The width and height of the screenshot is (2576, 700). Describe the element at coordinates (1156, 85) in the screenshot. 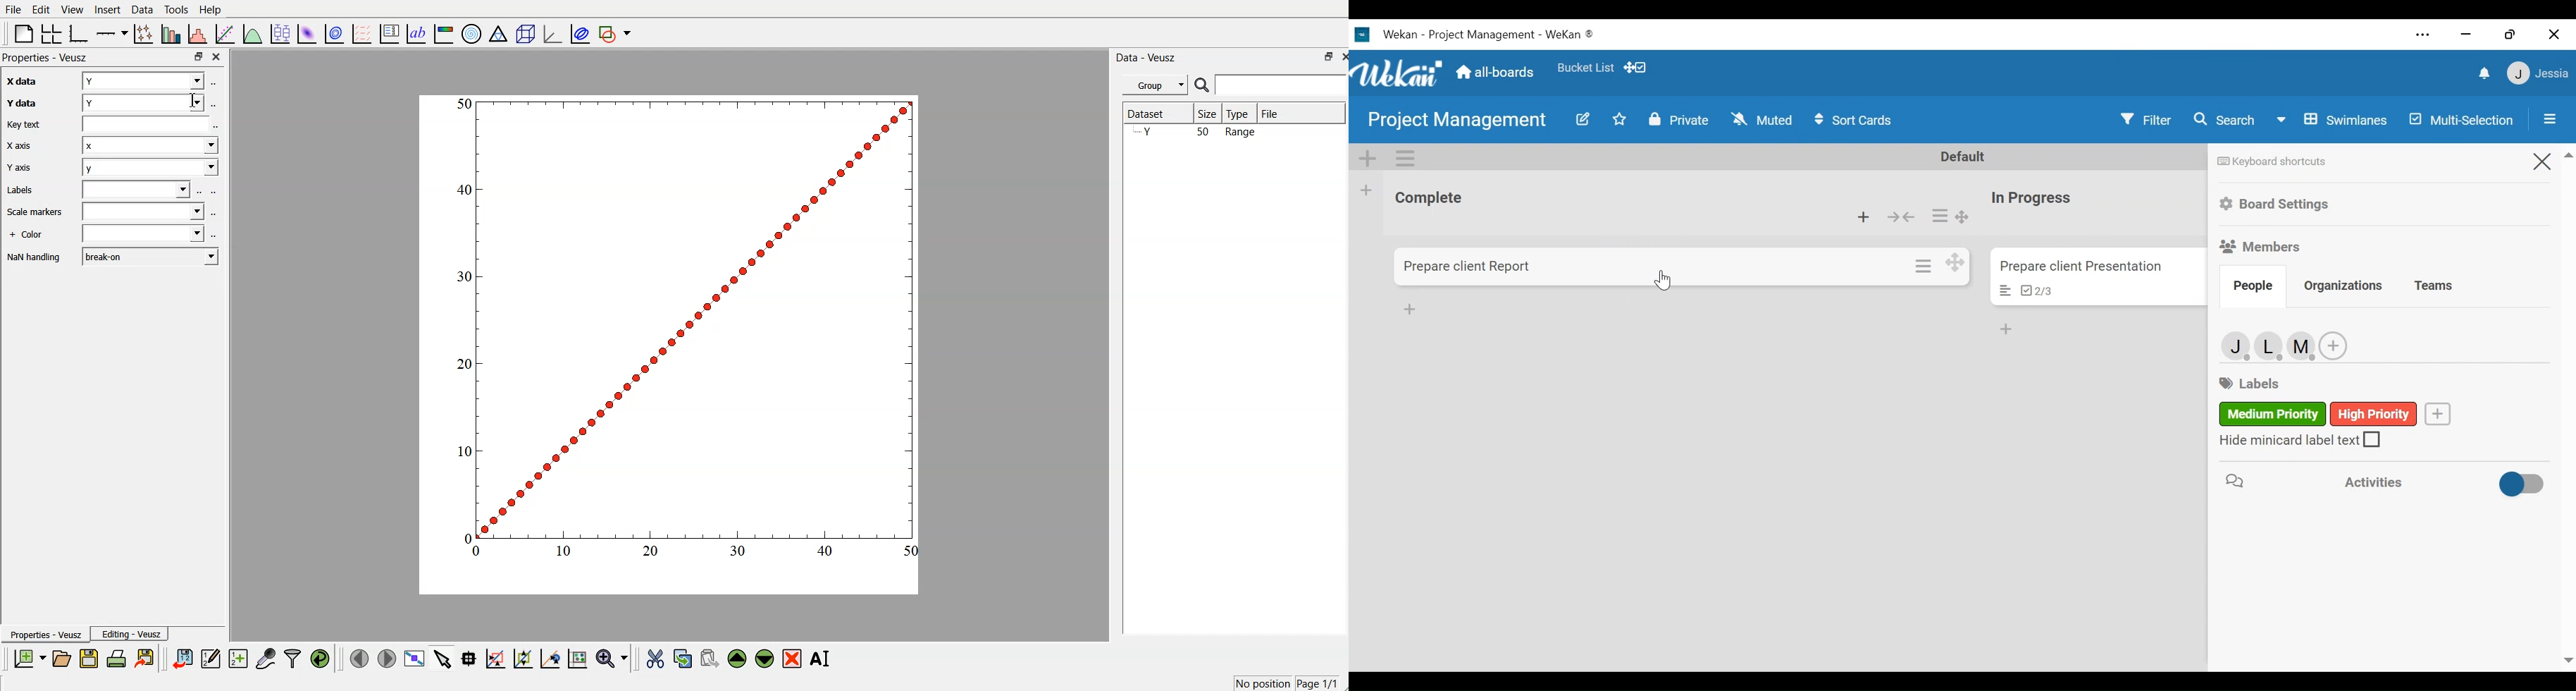

I see `Group ` at that location.